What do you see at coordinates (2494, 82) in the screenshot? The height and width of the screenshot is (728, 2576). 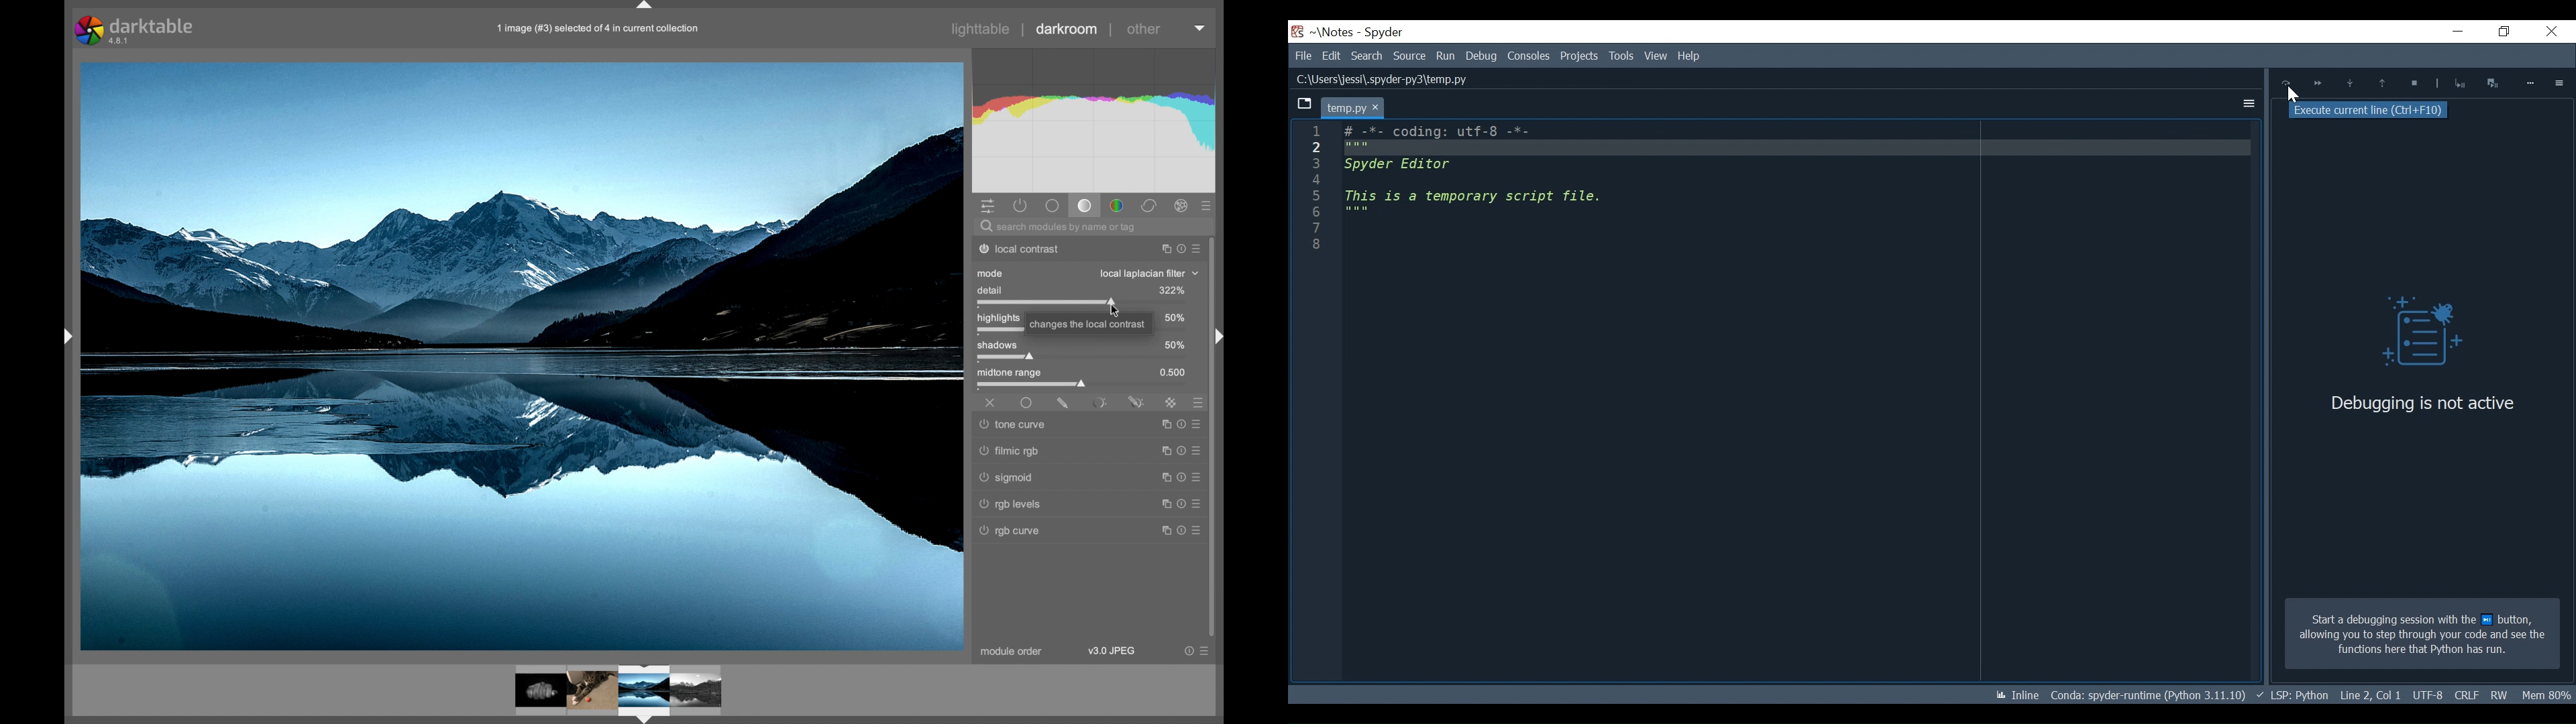 I see `Interrupt execution and start the debugger` at bounding box center [2494, 82].